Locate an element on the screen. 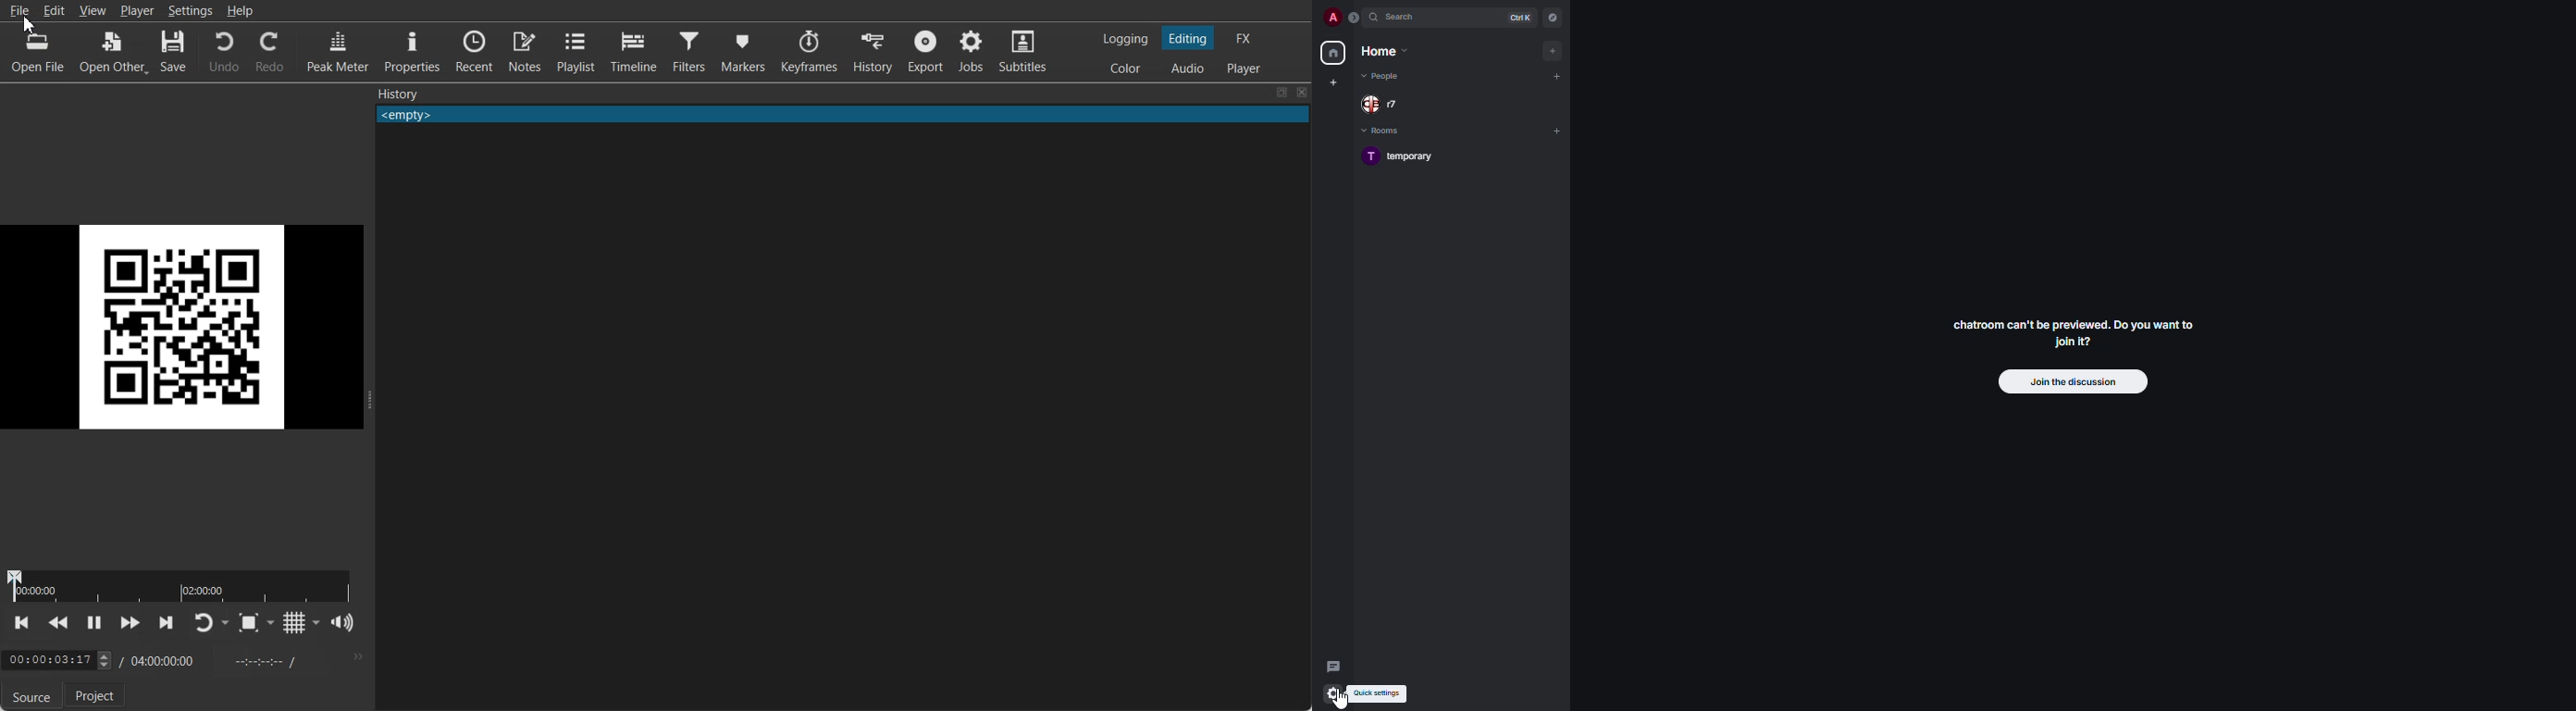 Image resolution: width=2576 pixels, height=728 pixels. Toggle Zoom is located at coordinates (250, 623).